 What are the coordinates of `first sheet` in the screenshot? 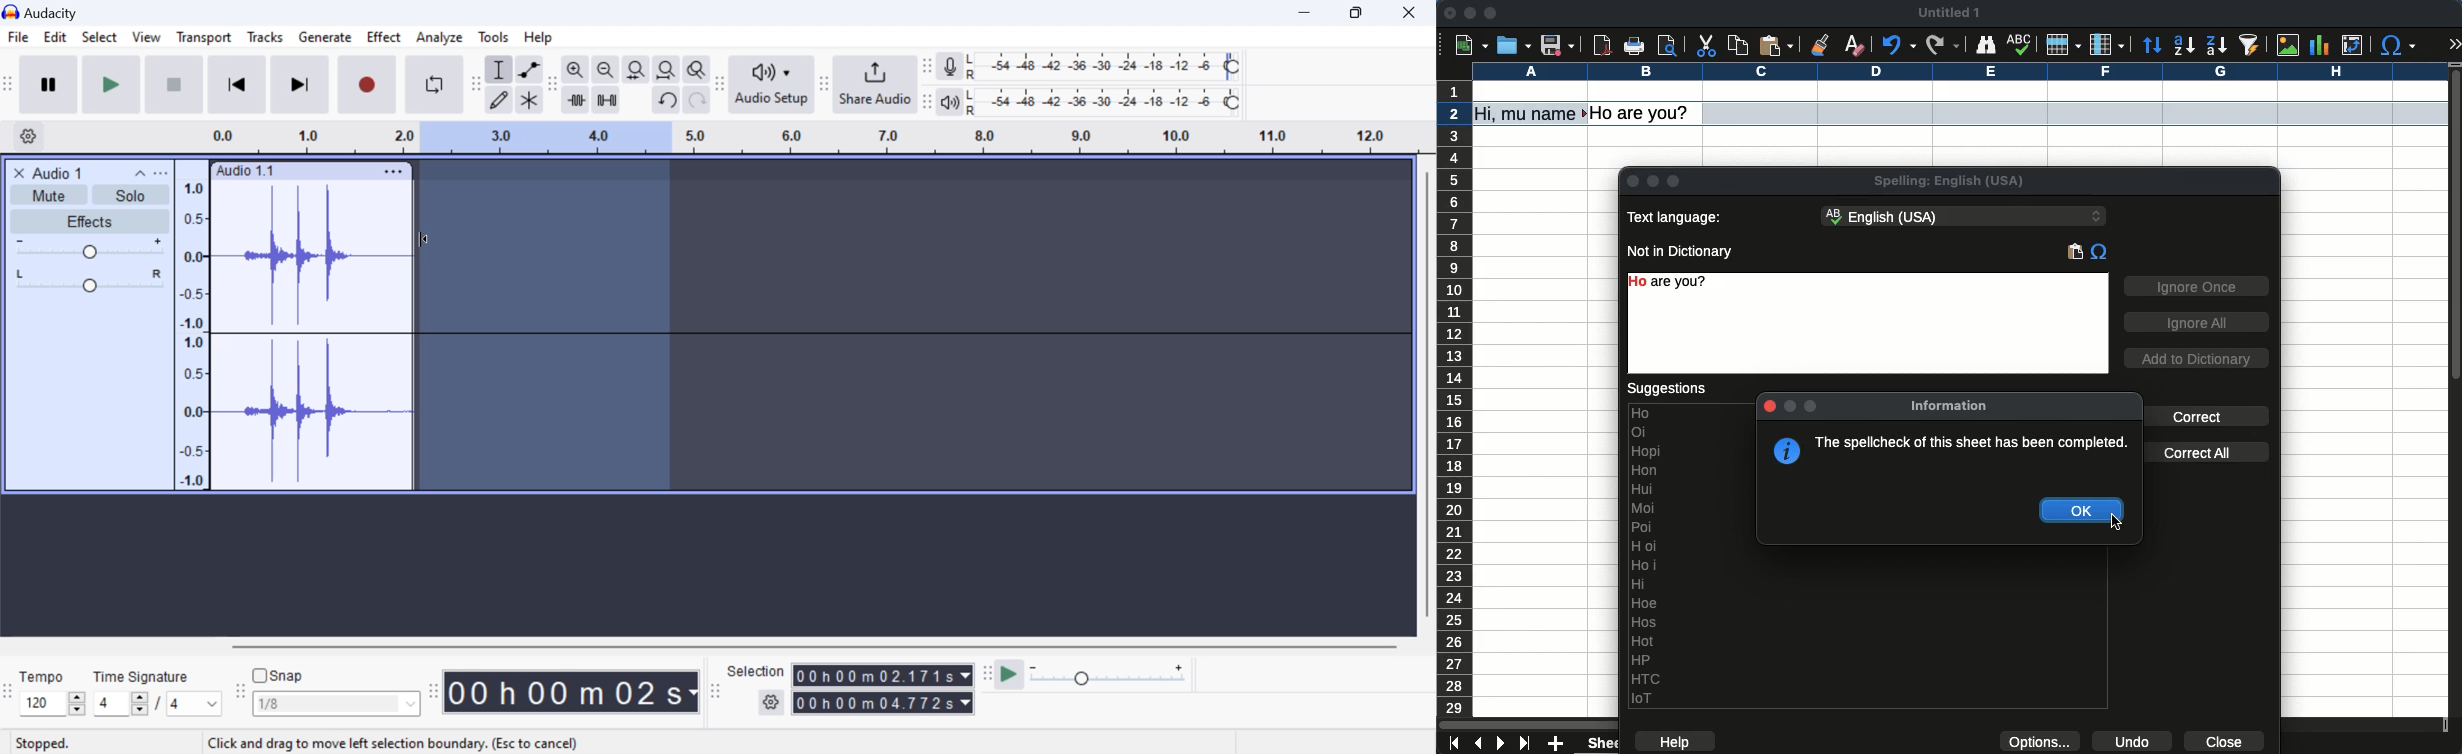 It's located at (1456, 743).